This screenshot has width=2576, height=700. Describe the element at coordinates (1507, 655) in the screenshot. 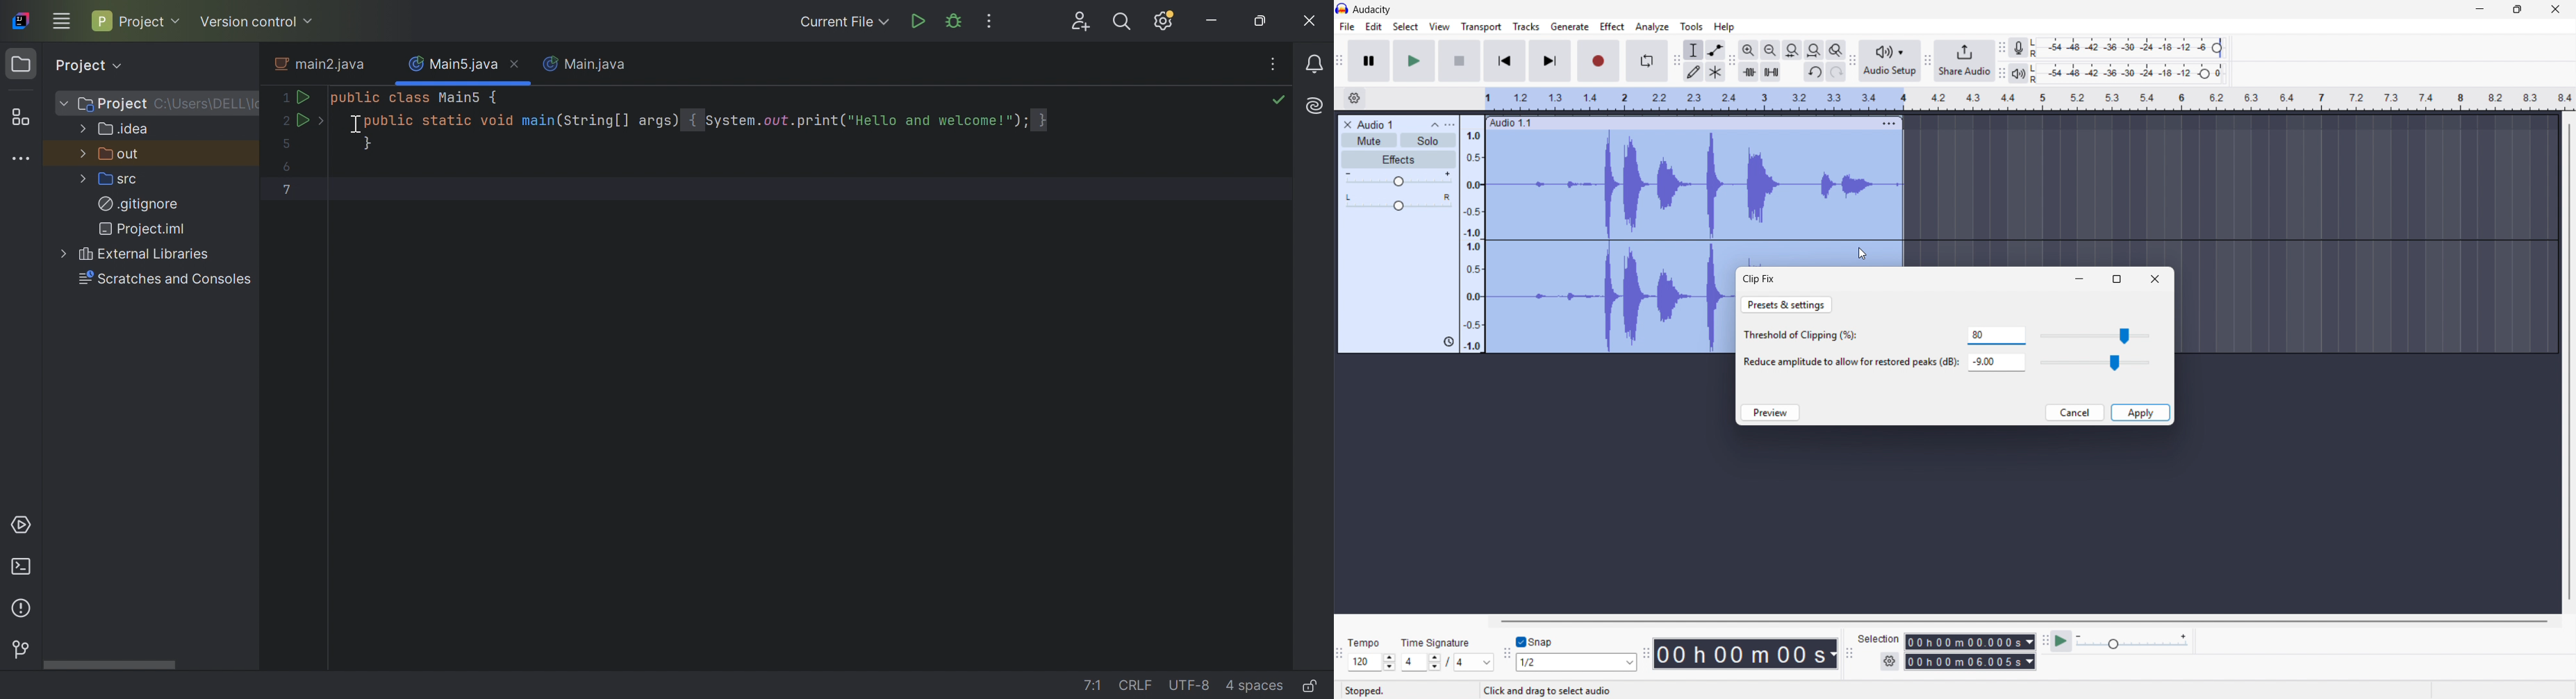

I see `Snapping toolbar` at that location.